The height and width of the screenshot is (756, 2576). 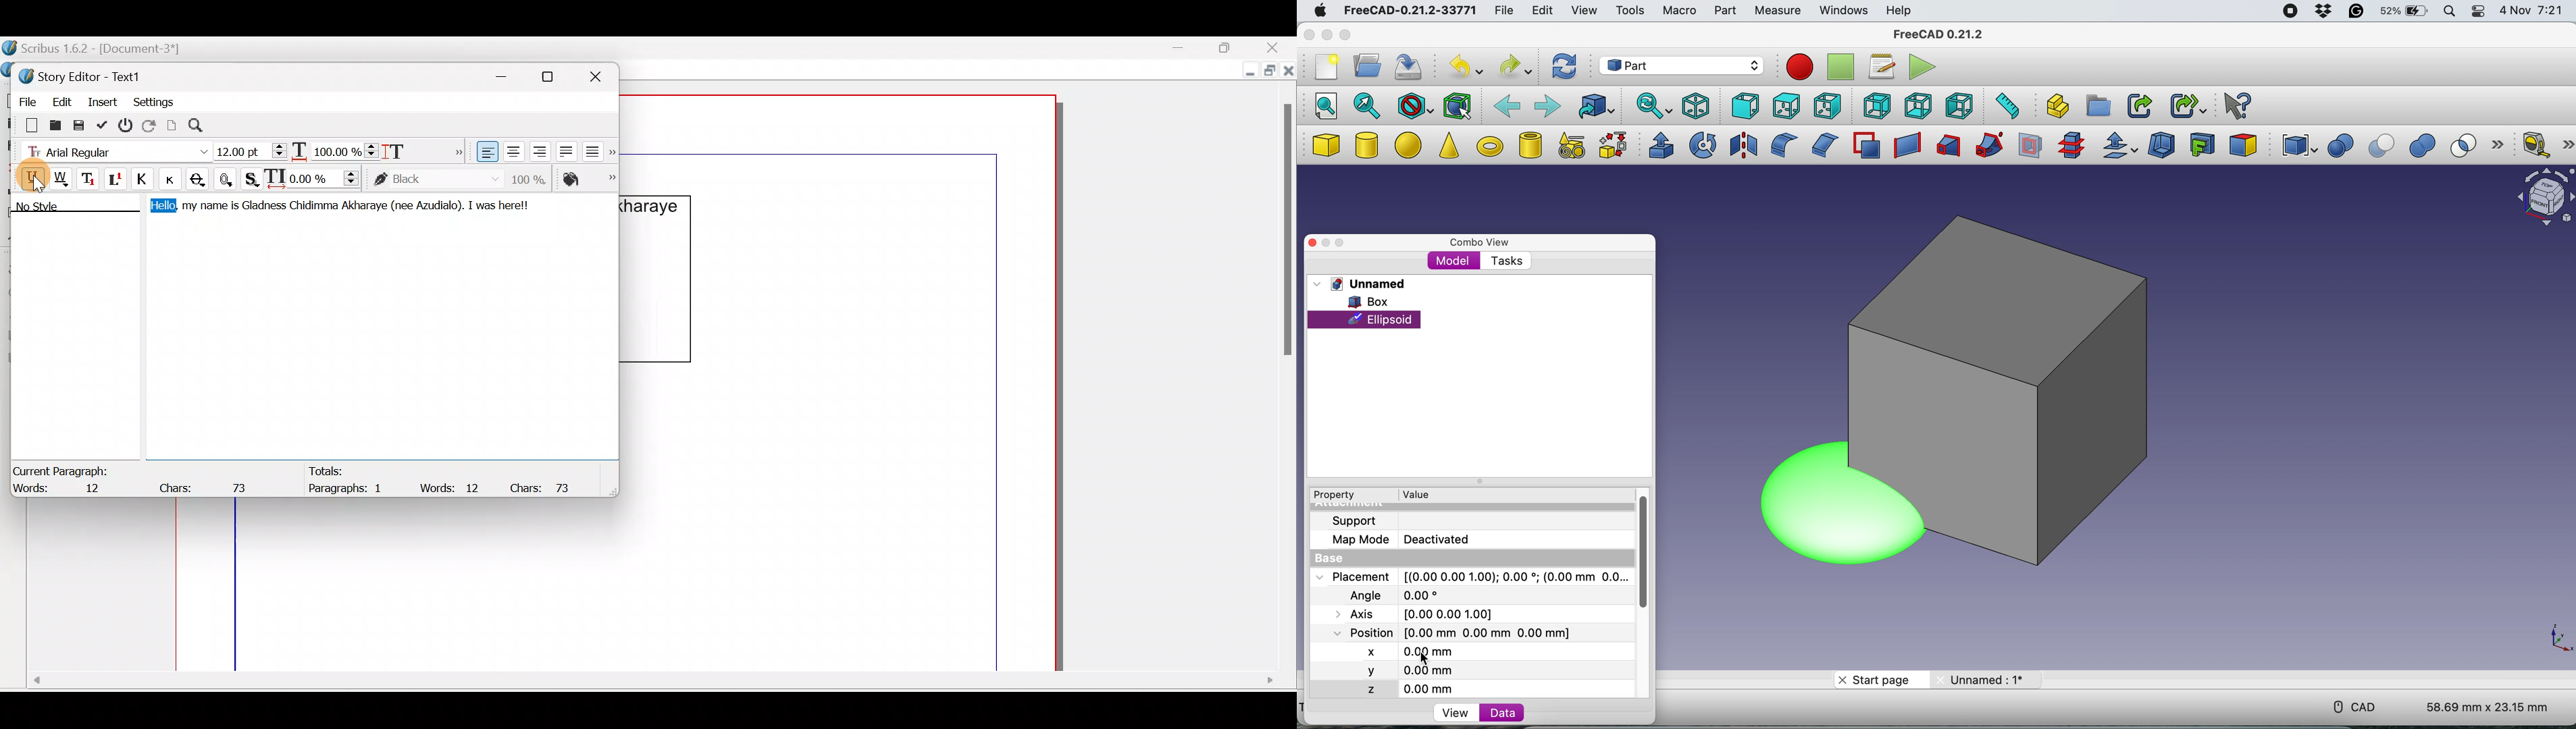 I want to click on Scroll bar, so click(x=1283, y=369).